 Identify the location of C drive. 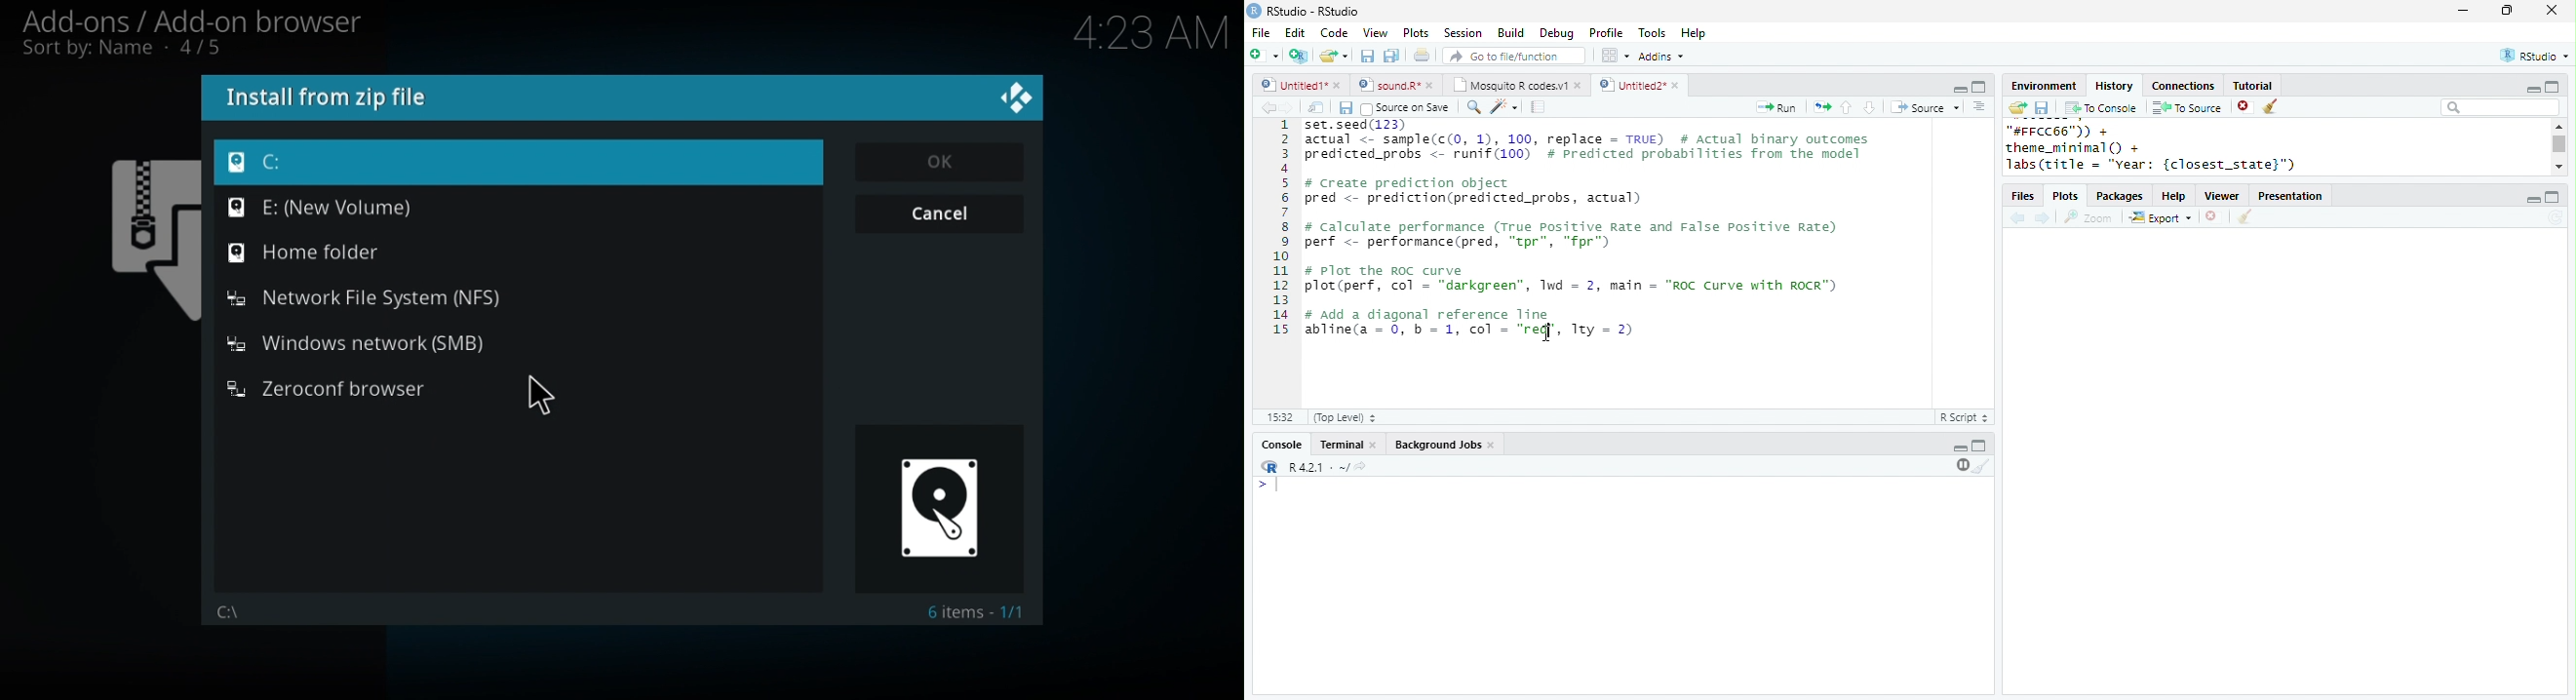
(518, 164).